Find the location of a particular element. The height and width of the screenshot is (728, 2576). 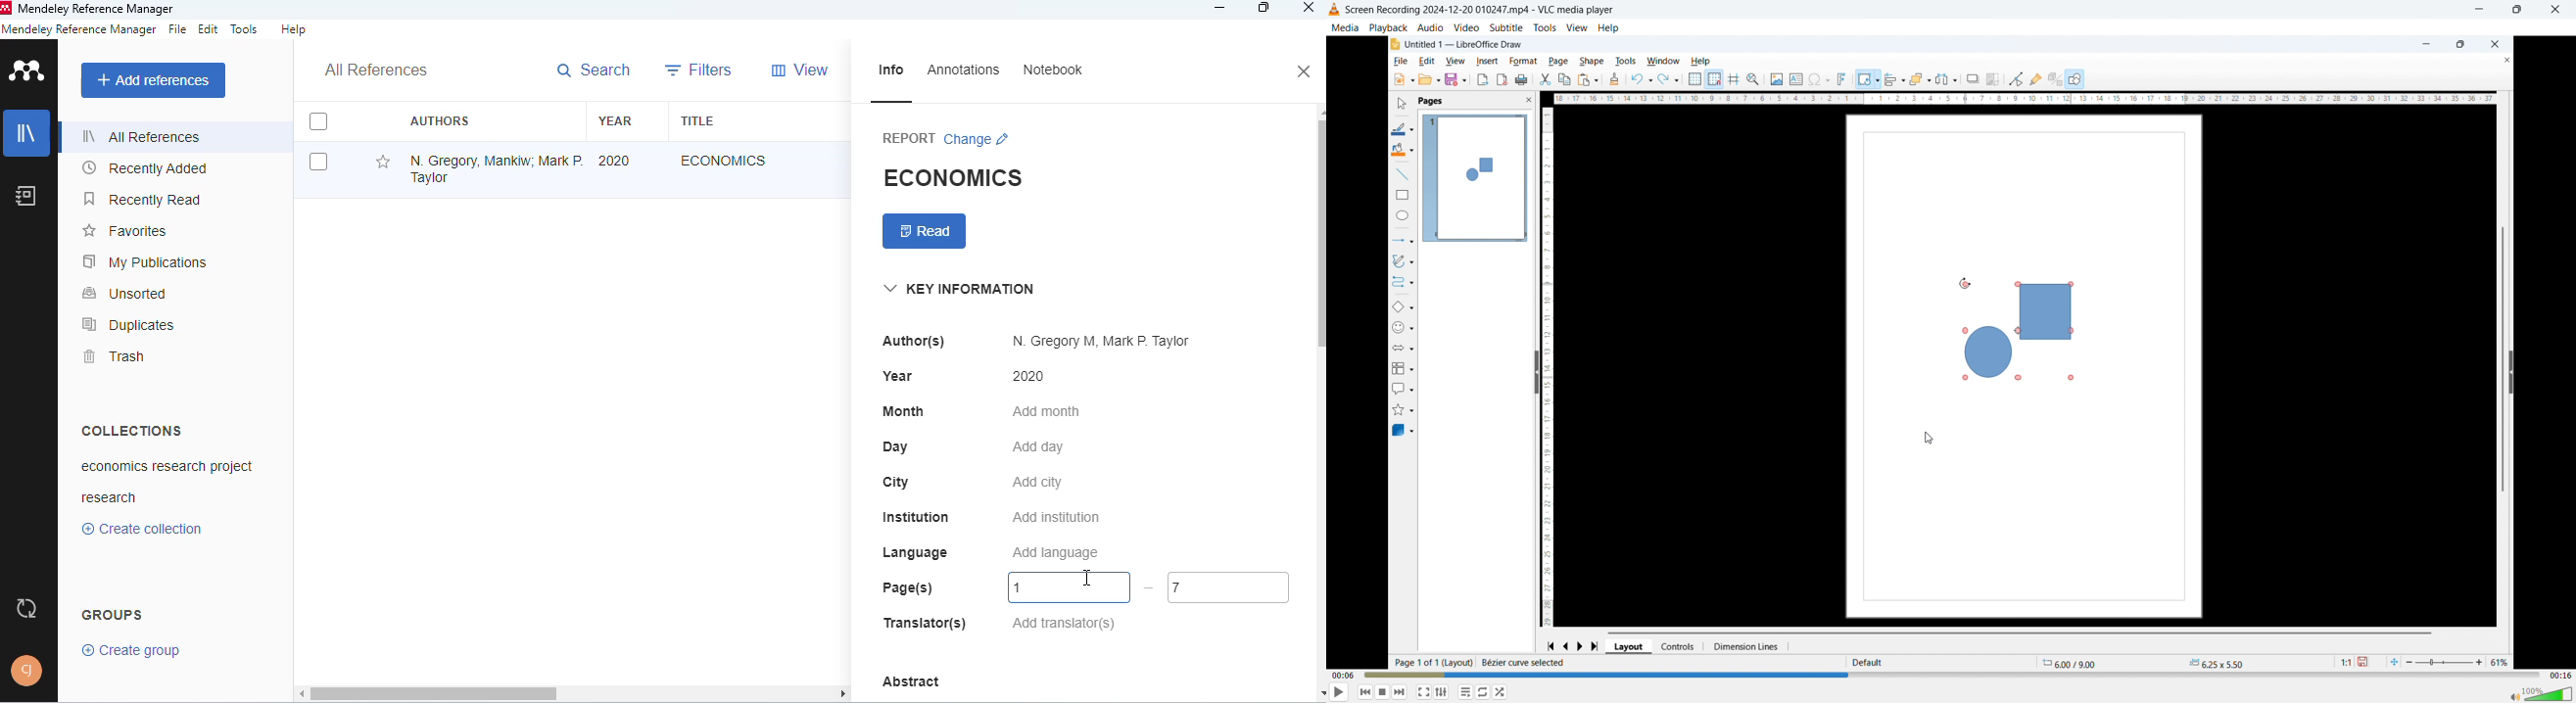

N. Gregory M, Mark P. Taylor is located at coordinates (1103, 341).